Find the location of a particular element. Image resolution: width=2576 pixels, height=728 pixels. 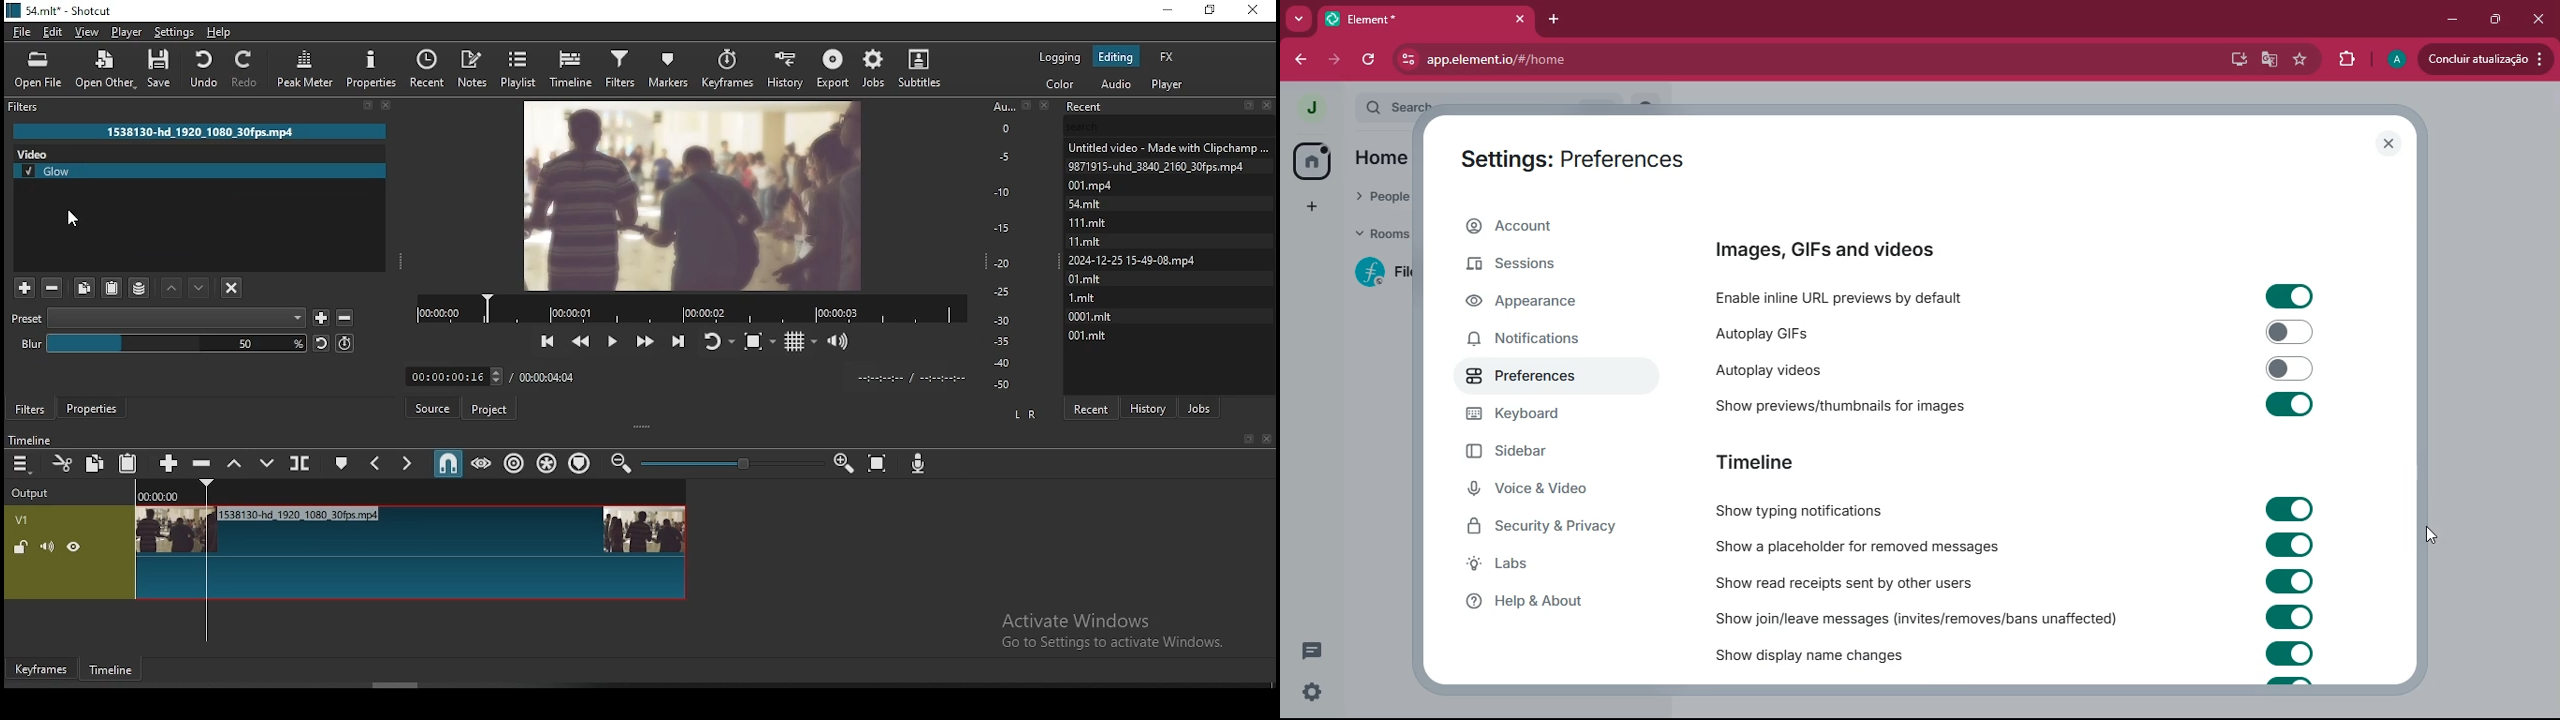

settings: preferences is located at coordinates (1570, 160).